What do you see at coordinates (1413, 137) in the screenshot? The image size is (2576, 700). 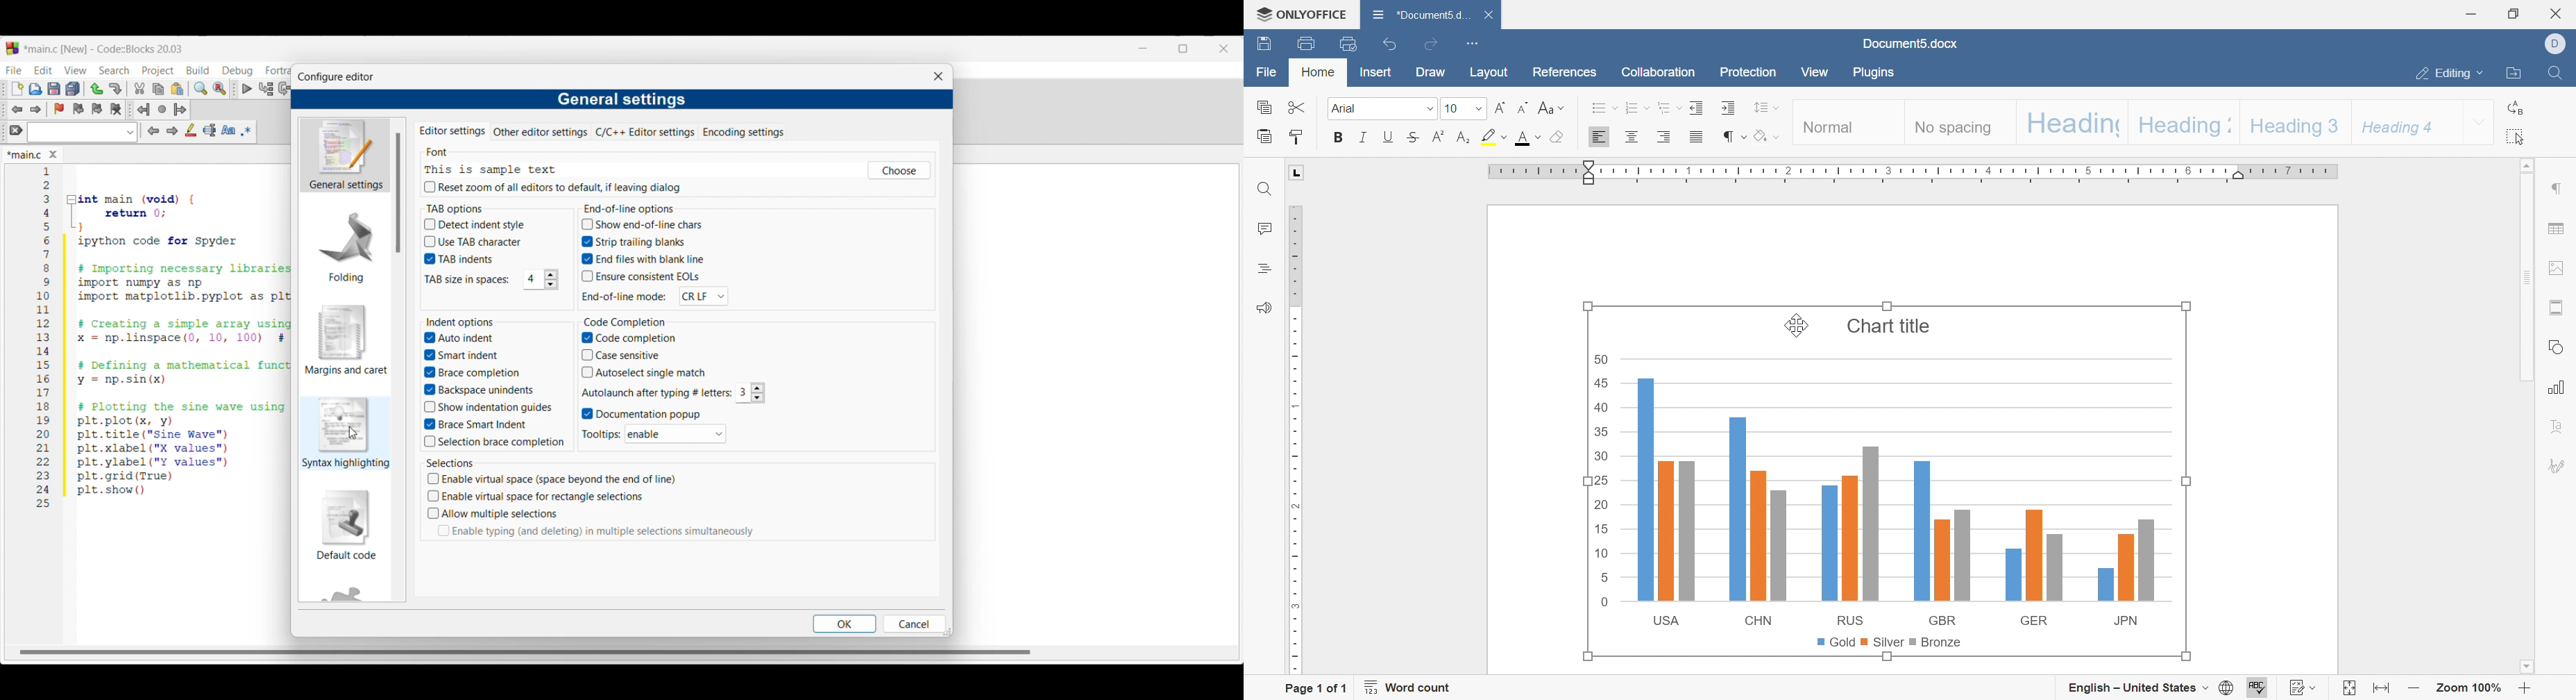 I see `strikethrough` at bounding box center [1413, 137].